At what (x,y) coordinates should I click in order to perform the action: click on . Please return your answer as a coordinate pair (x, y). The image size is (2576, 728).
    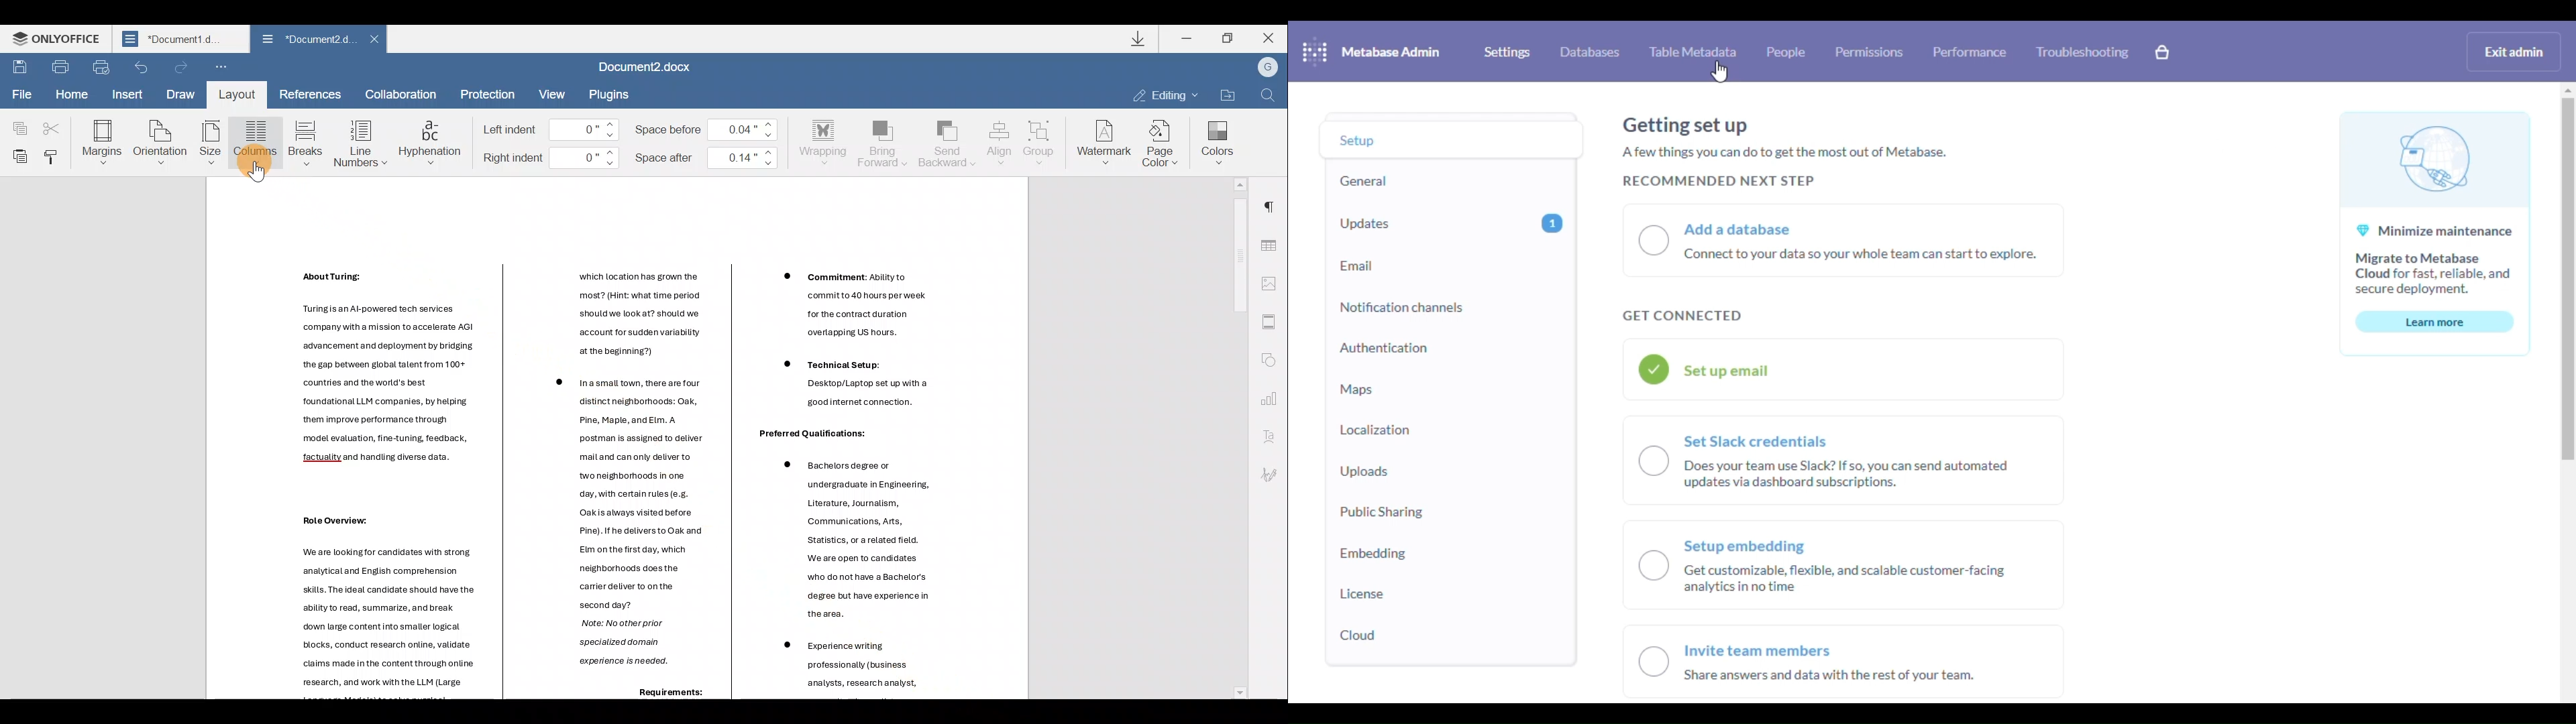
    Looking at the image, I should click on (325, 520).